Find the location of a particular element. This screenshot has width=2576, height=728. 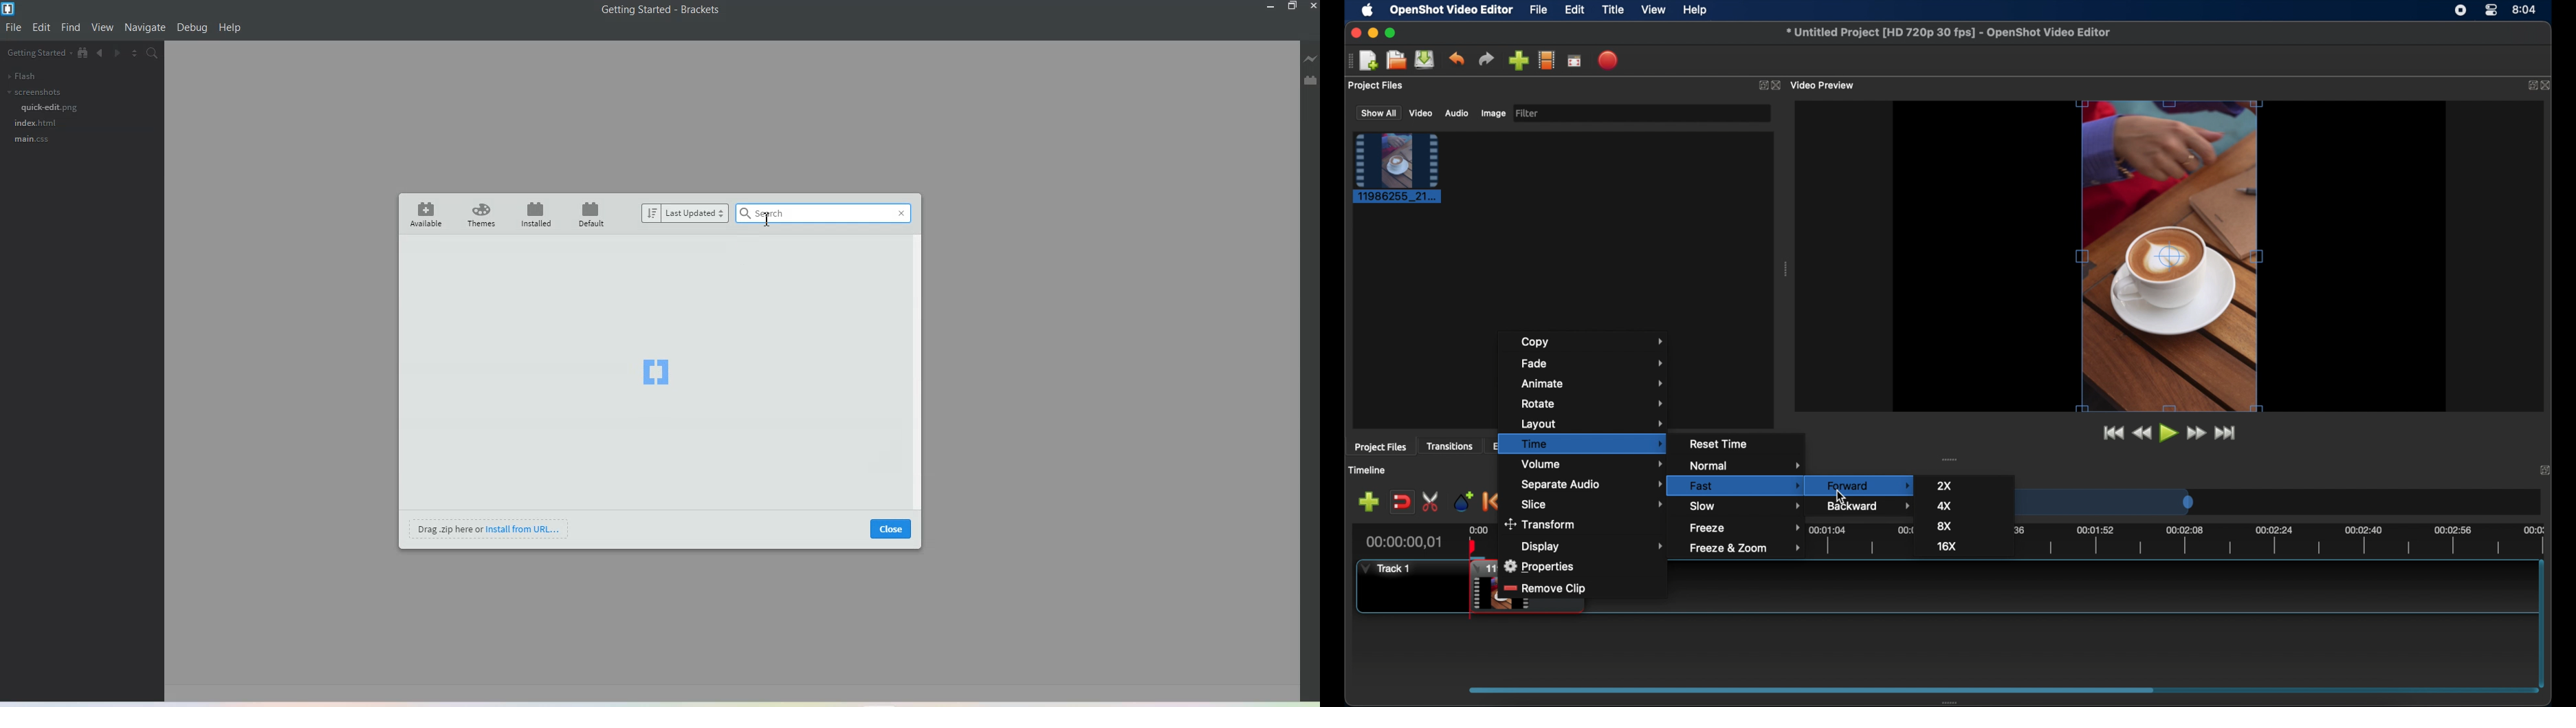

image is located at coordinates (1493, 113).